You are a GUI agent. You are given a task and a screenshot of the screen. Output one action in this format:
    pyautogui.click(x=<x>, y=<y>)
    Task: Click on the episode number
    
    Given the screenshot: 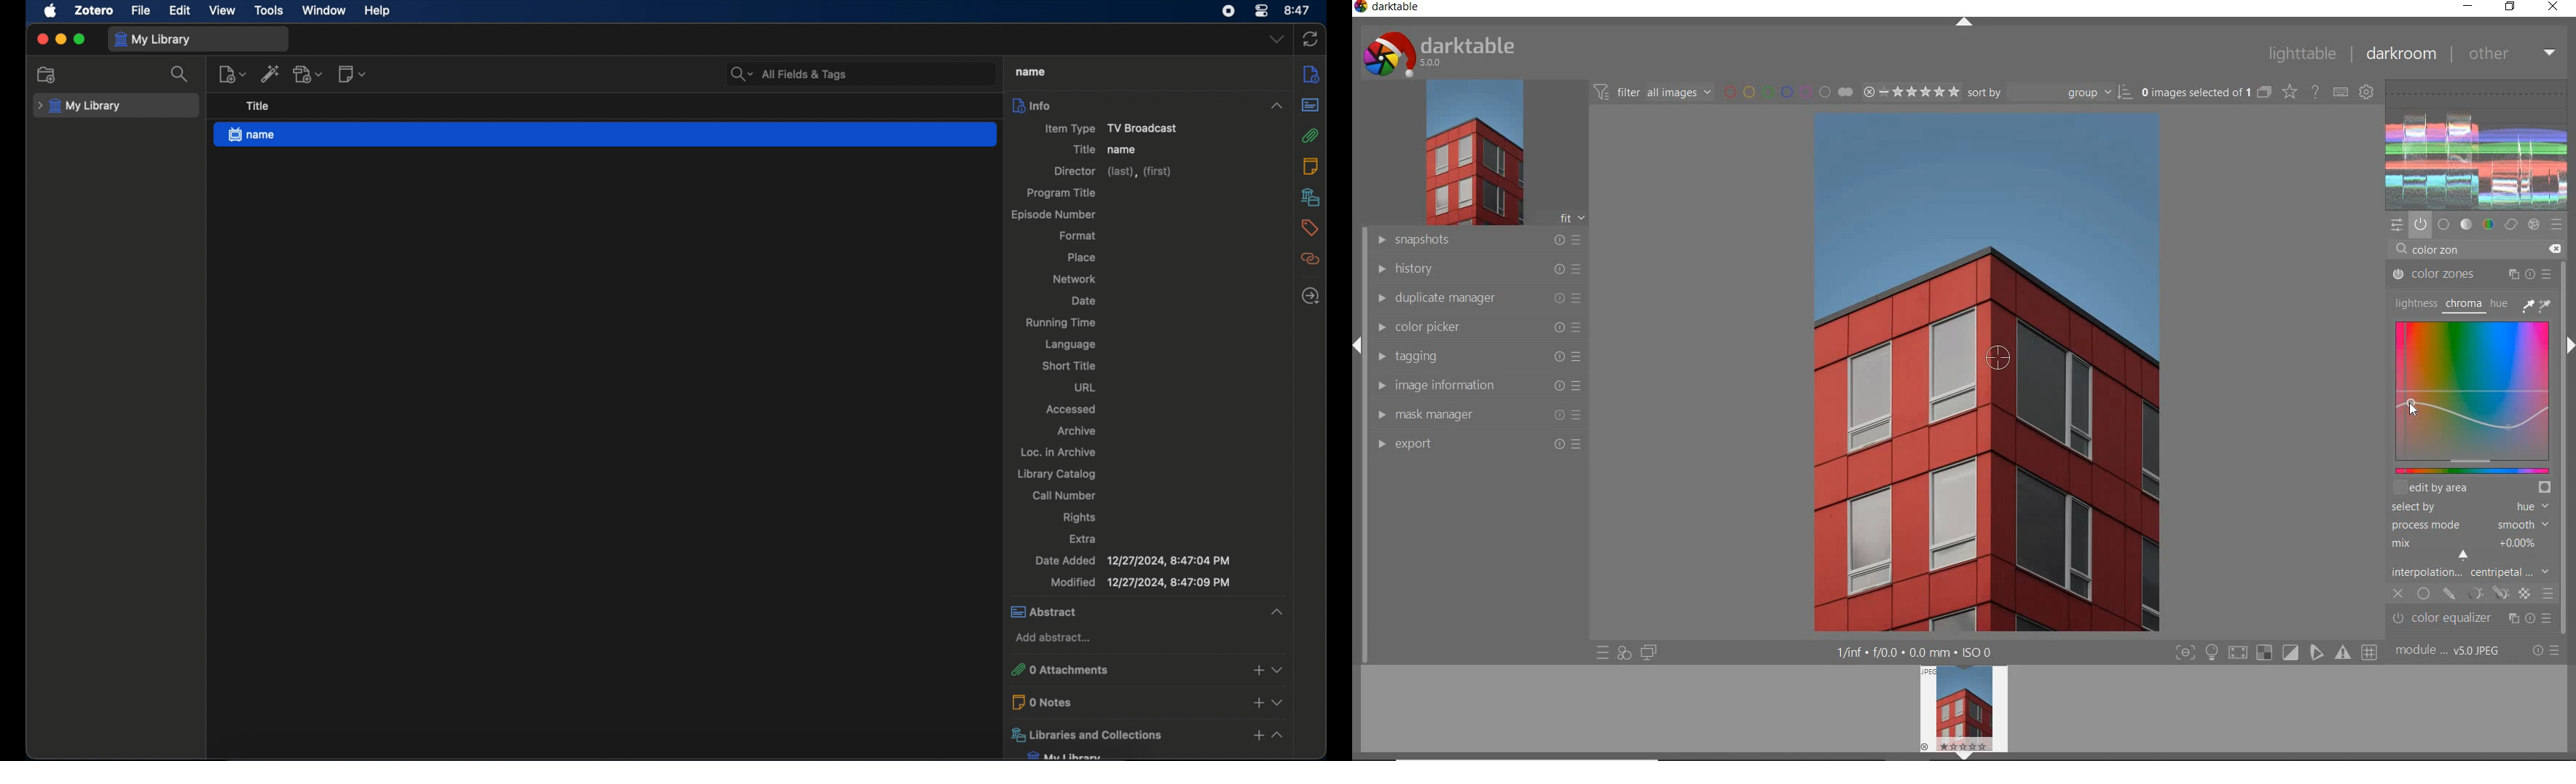 What is the action you would take?
    pyautogui.click(x=1053, y=215)
    